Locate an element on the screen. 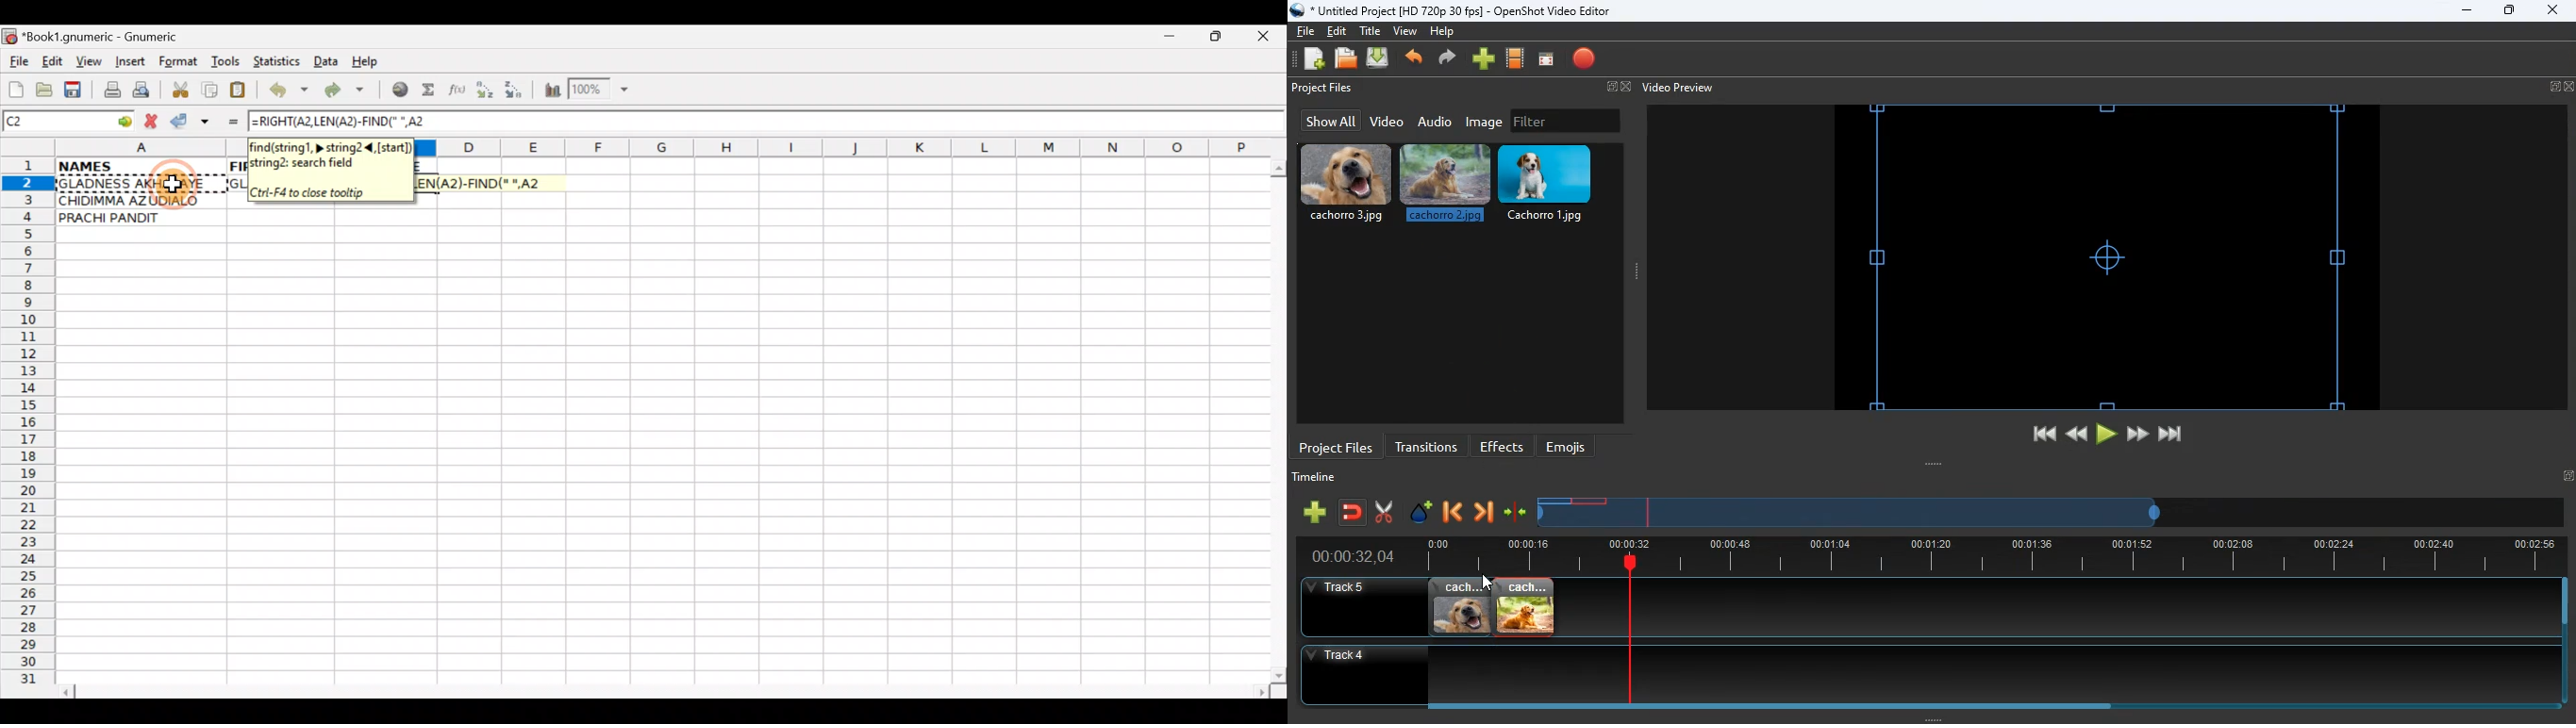  cachorro.3.jpg is located at coordinates (1460, 607).